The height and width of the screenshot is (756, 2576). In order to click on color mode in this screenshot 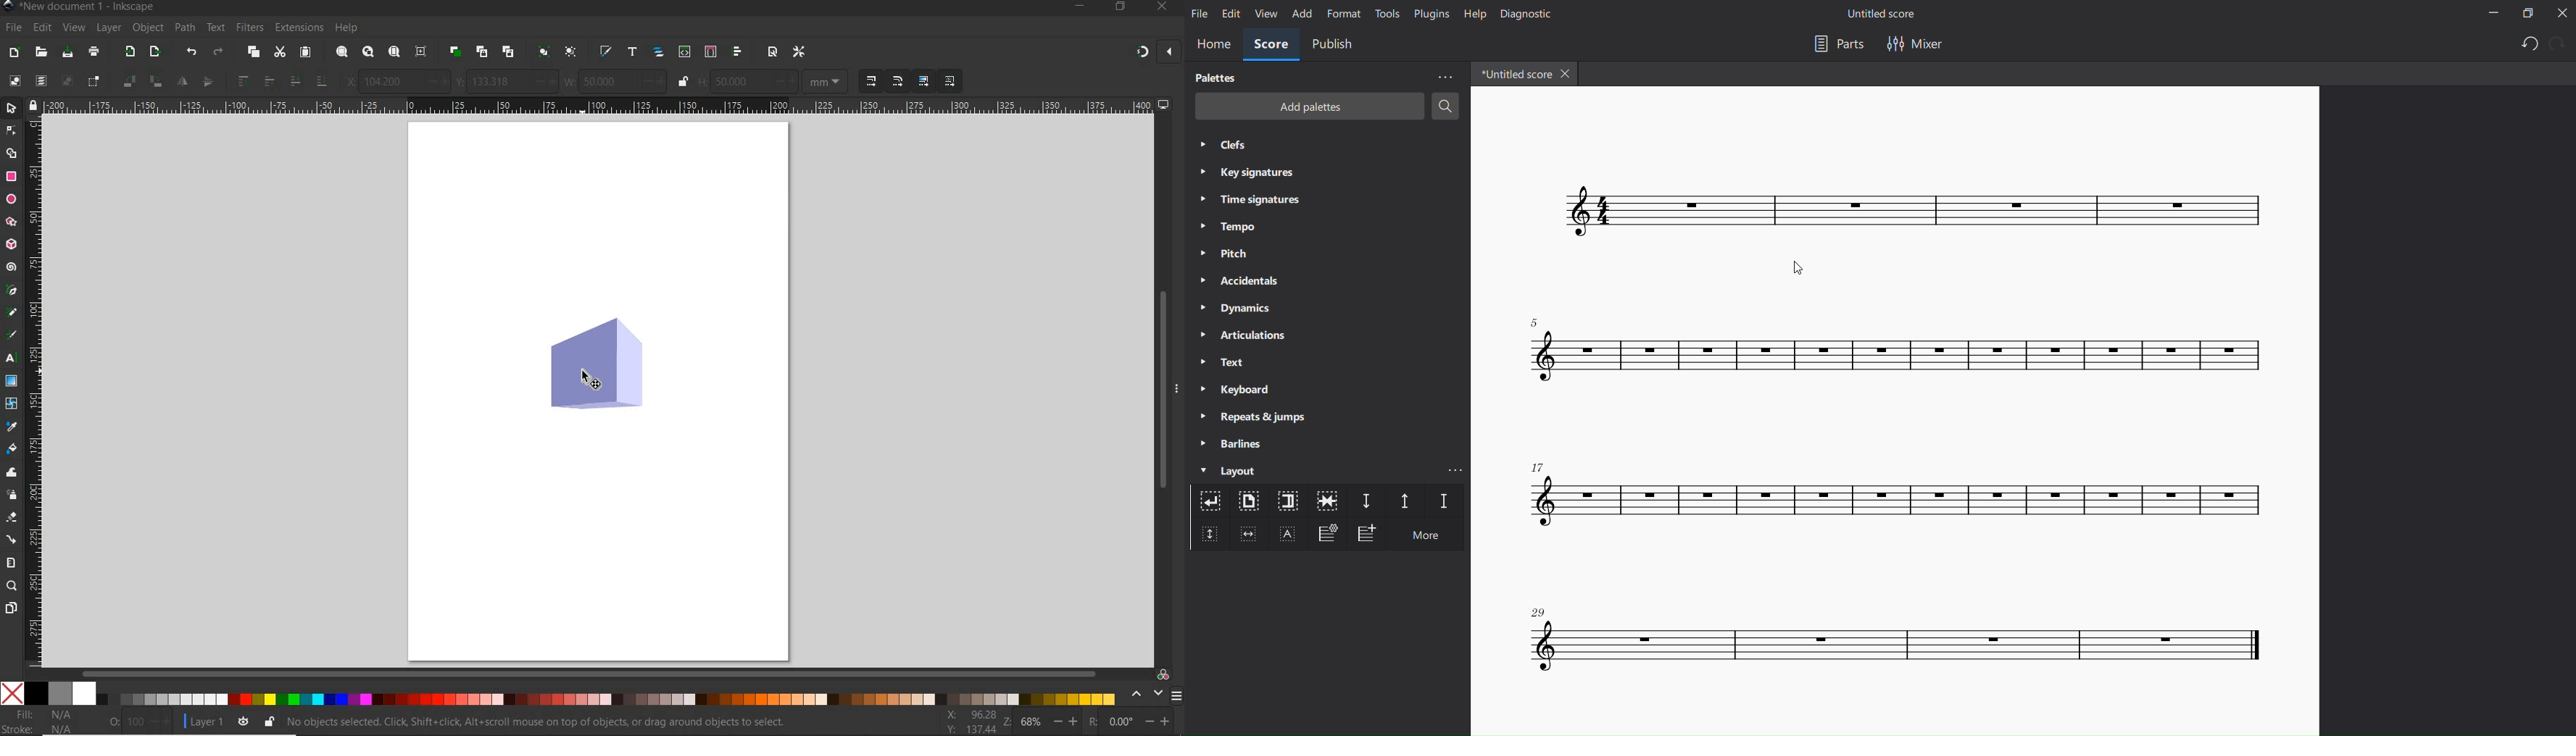, I will do `click(561, 693)`.